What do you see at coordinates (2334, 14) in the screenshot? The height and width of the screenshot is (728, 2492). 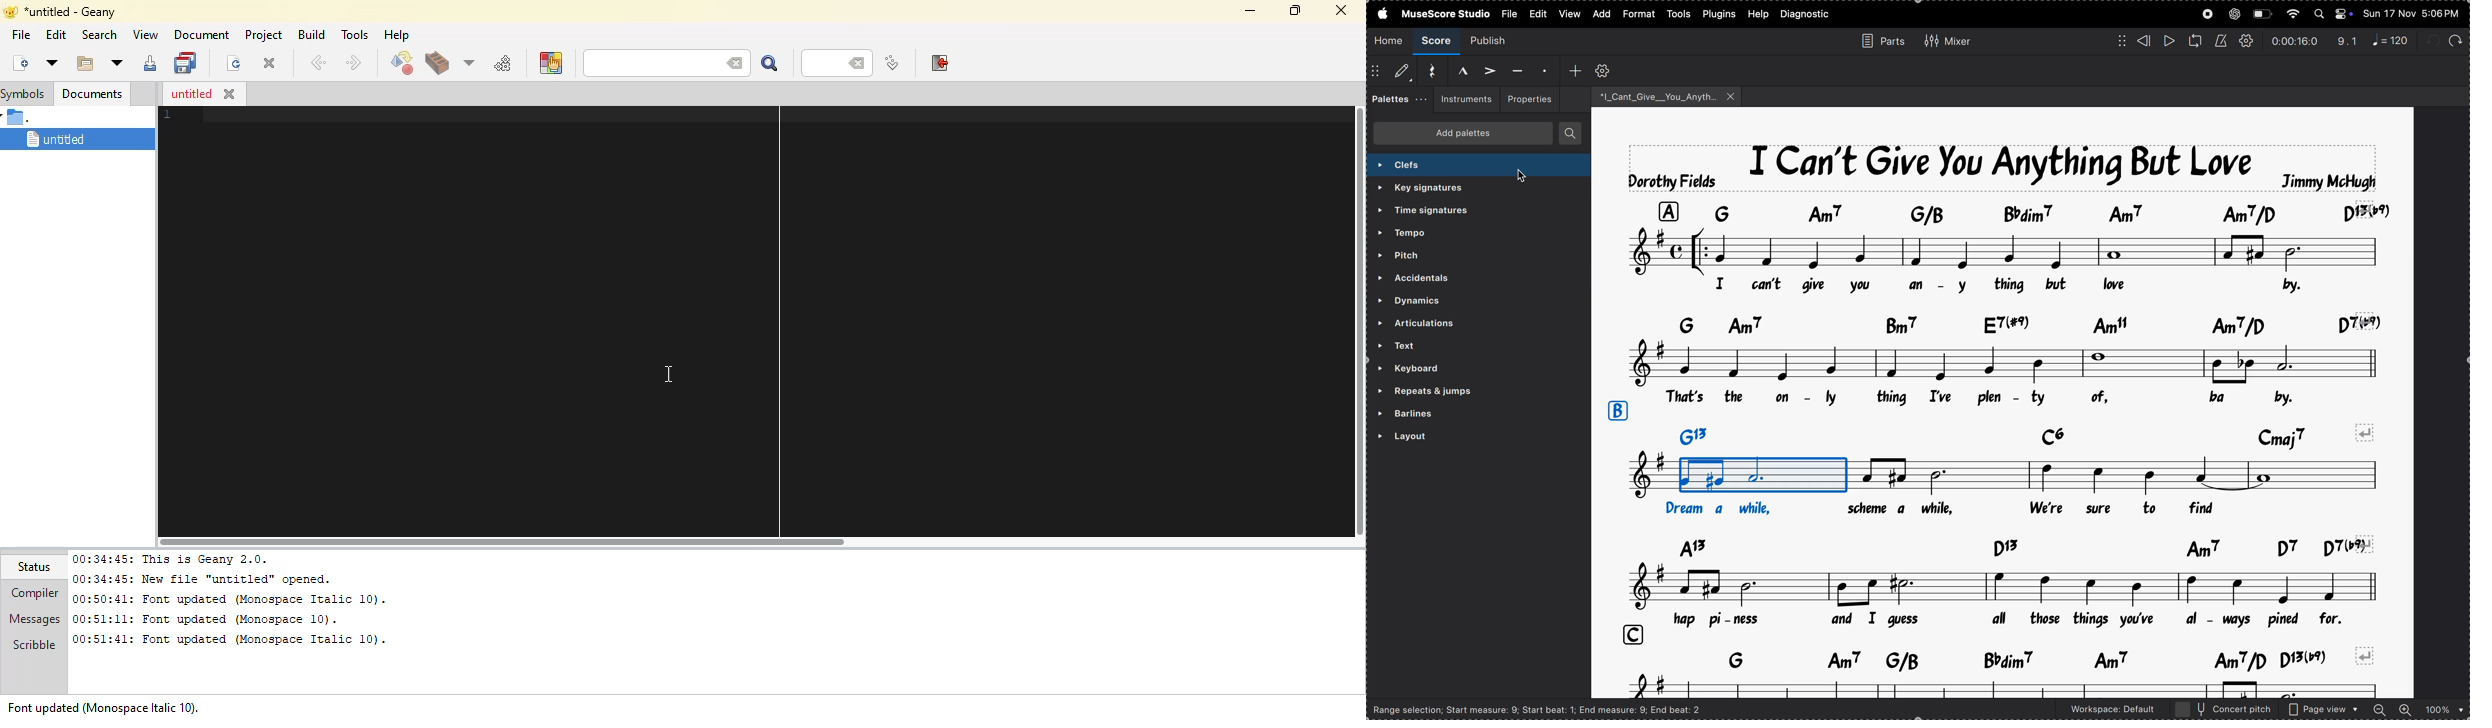 I see `apple widgtes` at bounding box center [2334, 14].